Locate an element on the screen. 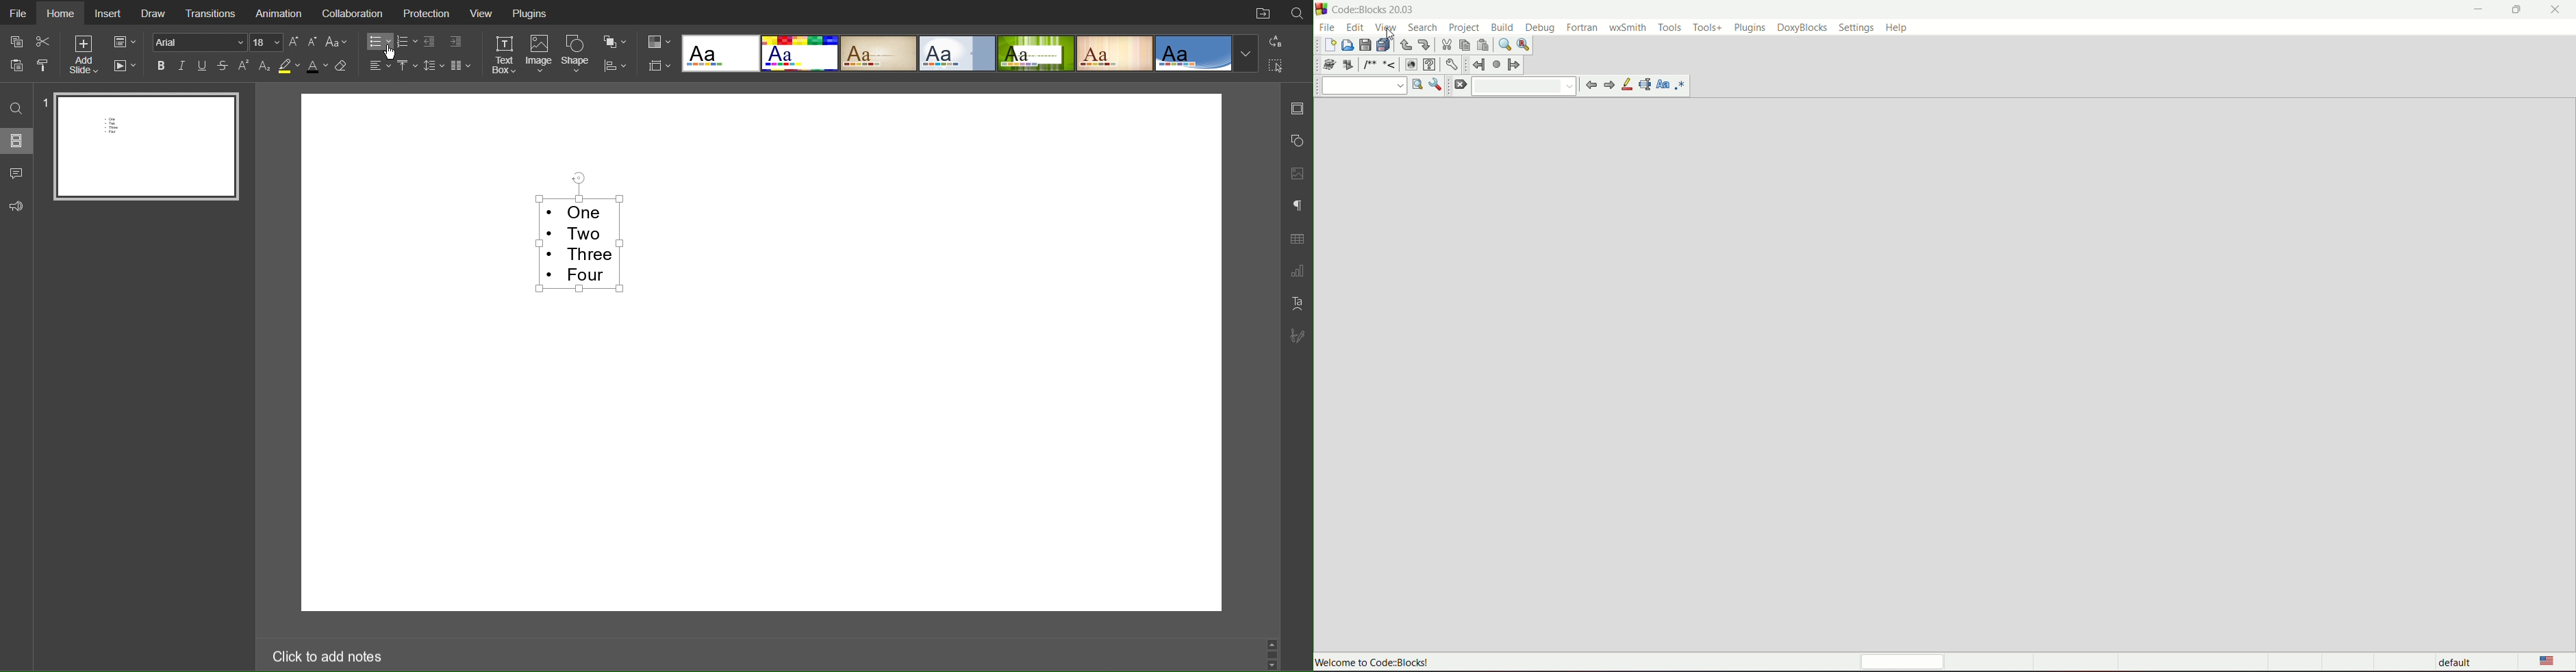 The height and width of the screenshot is (672, 2576). paste is located at coordinates (1485, 45).